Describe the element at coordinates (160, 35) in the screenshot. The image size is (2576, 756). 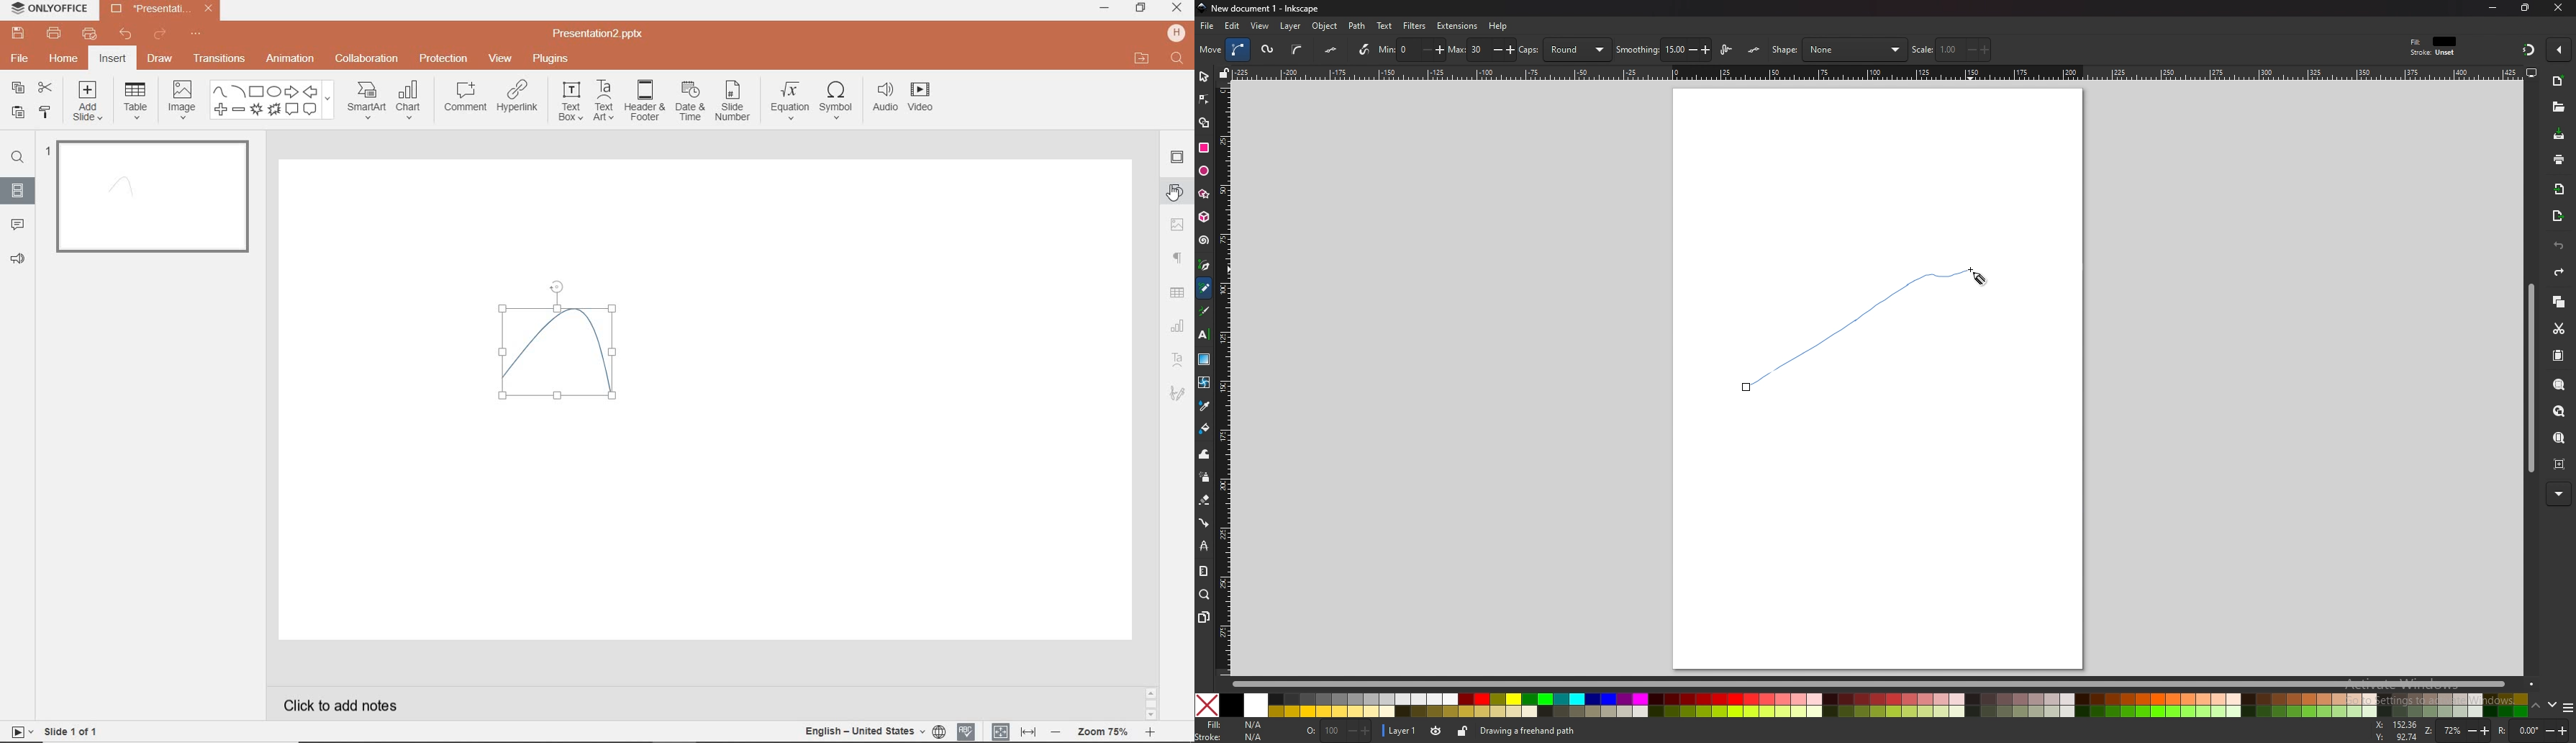
I see `REDO` at that location.